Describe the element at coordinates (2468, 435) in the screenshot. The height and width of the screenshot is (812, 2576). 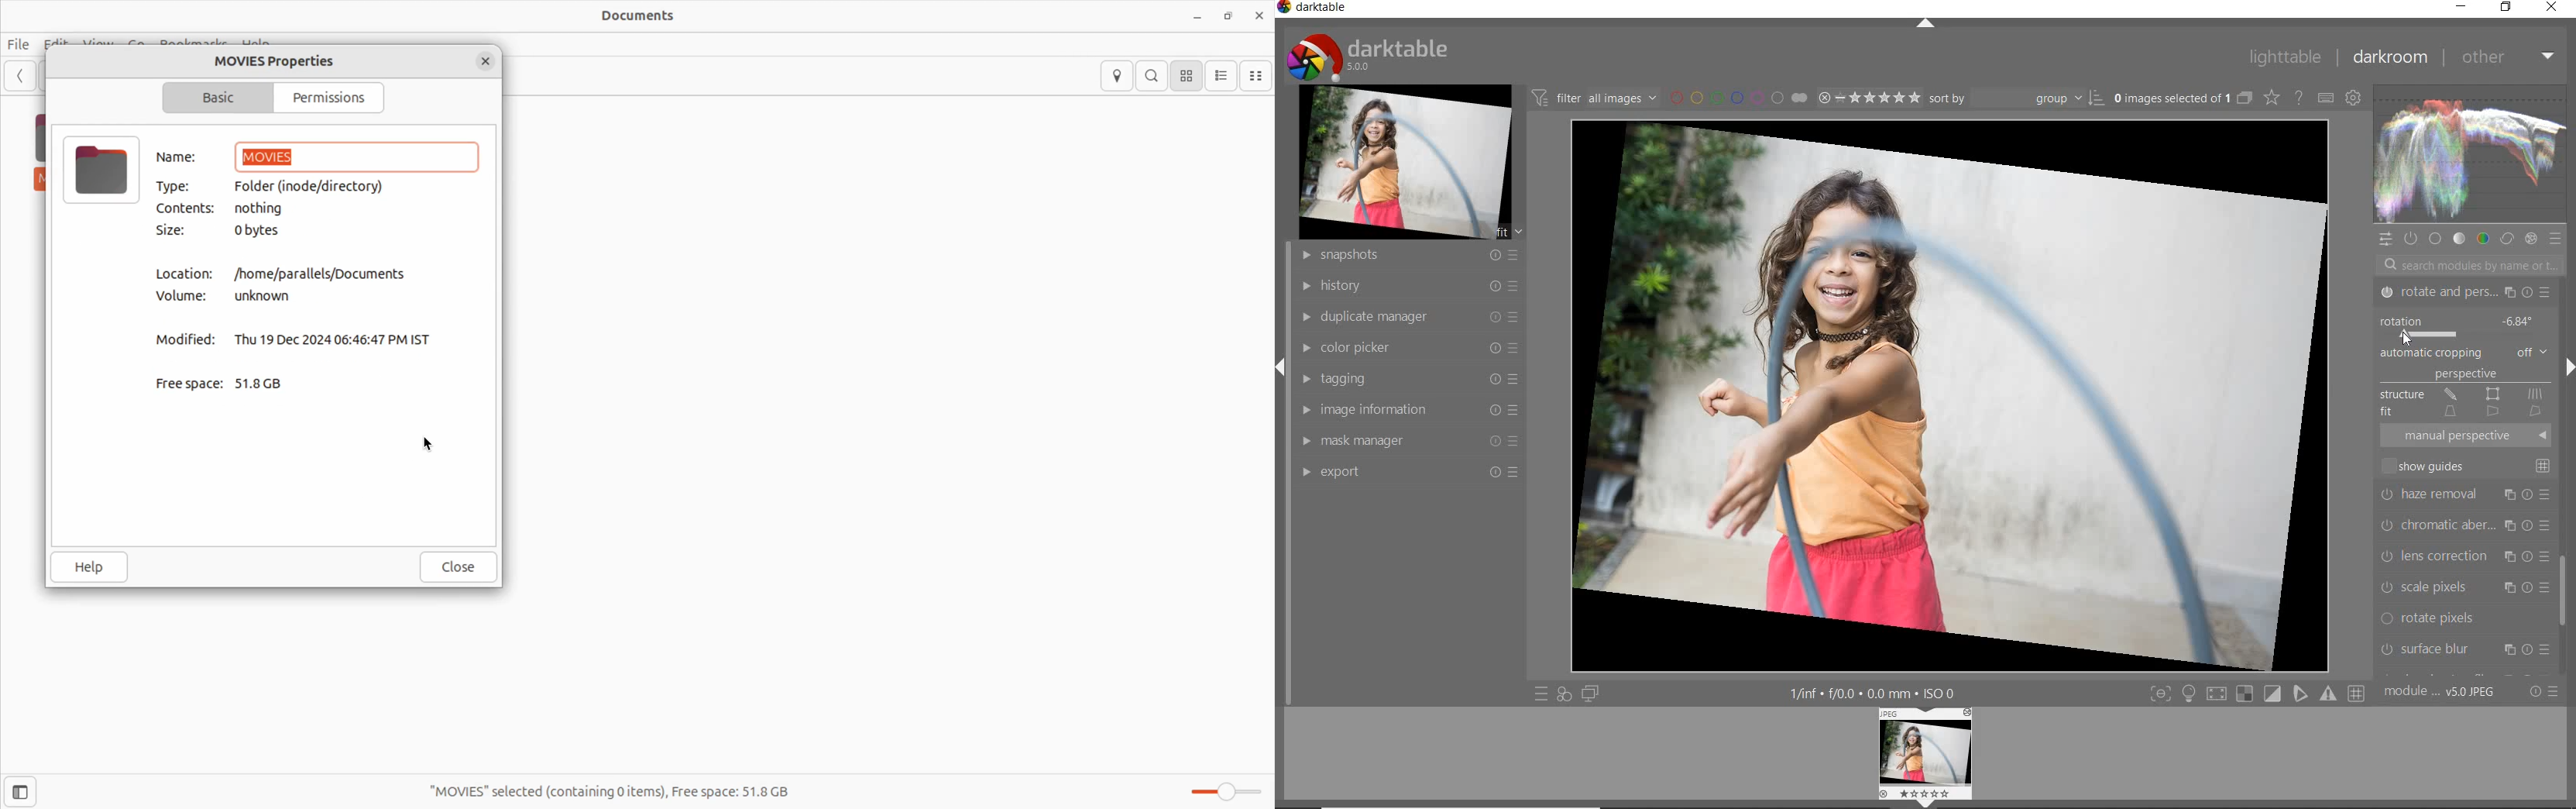
I see `MANUAL PERSPECTIVE` at that location.